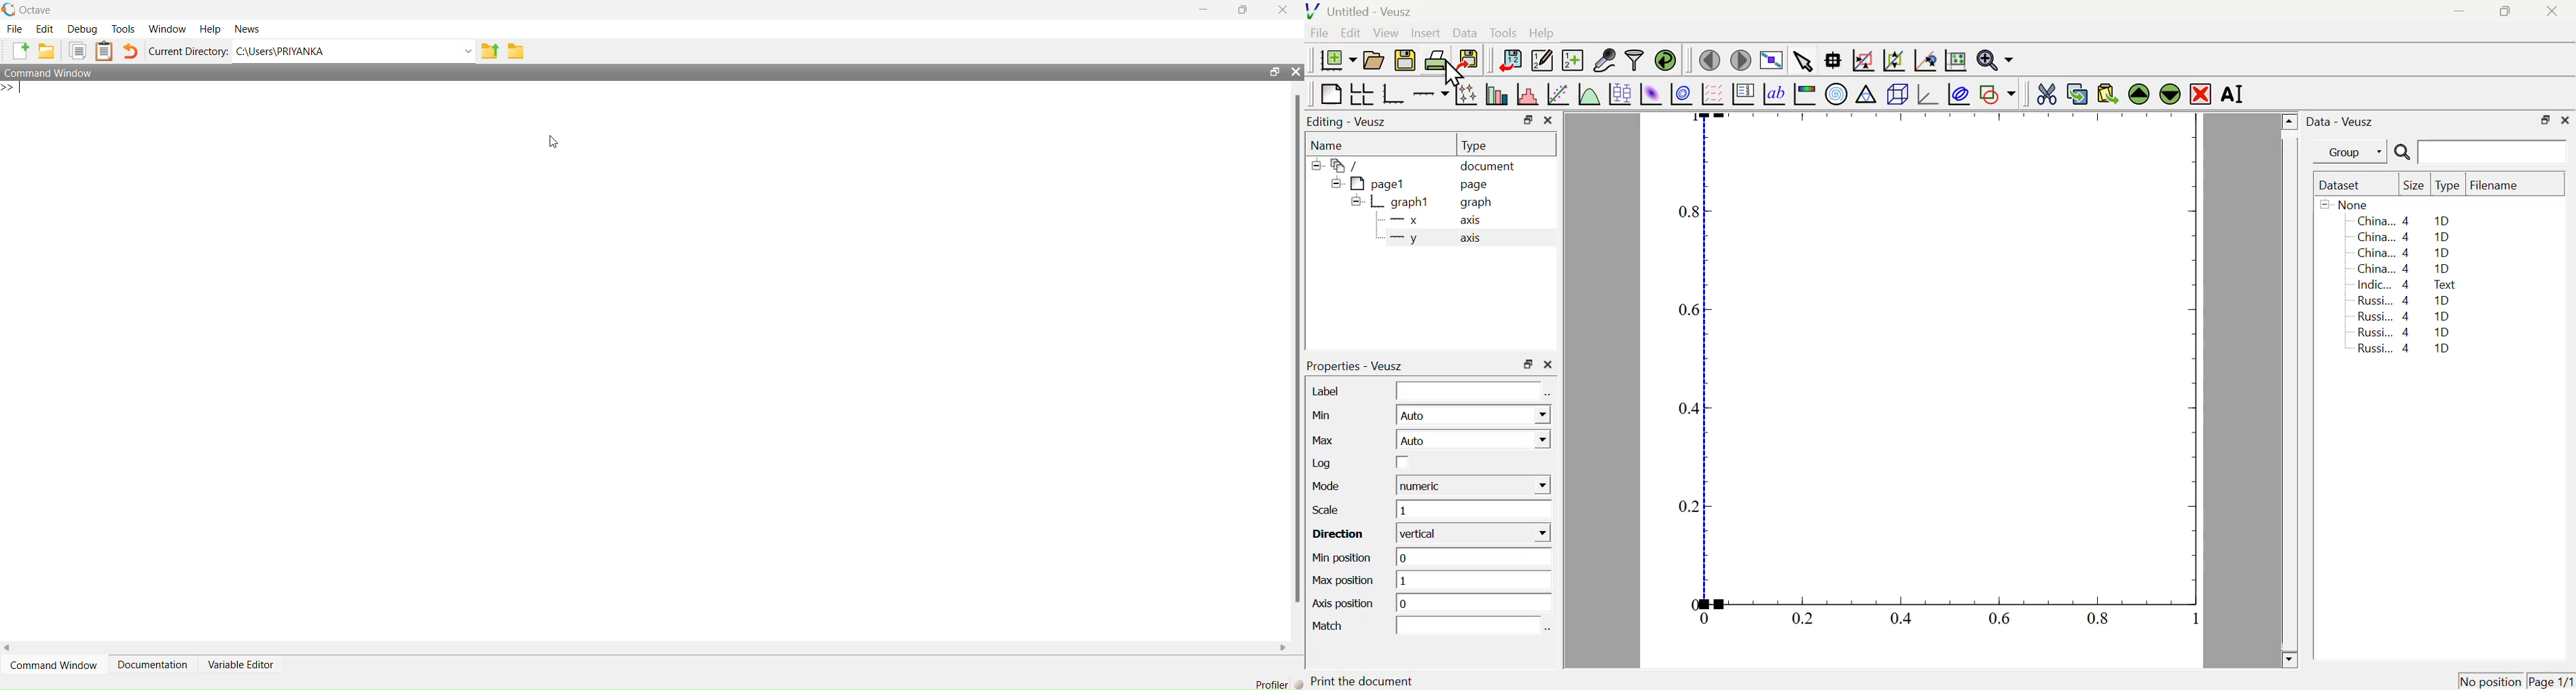  Describe the element at coordinates (1465, 32) in the screenshot. I see `Data` at that location.